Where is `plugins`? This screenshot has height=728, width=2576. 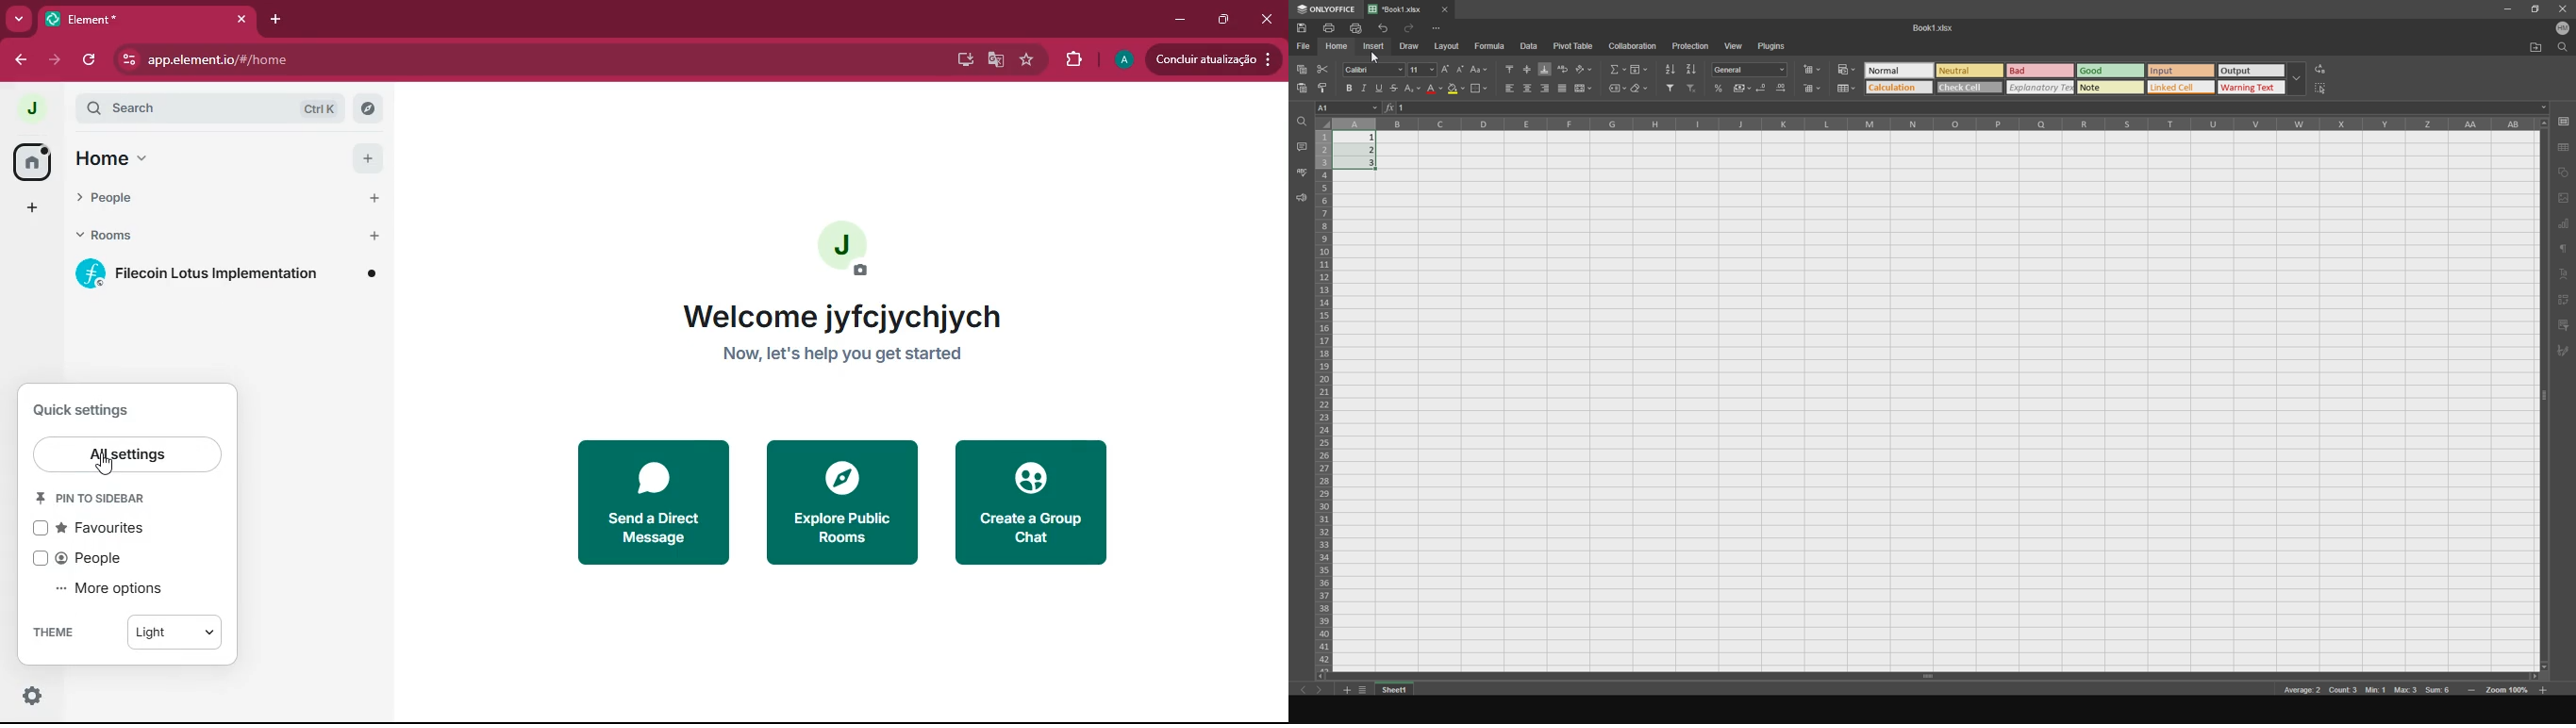 plugins is located at coordinates (1778, 47).